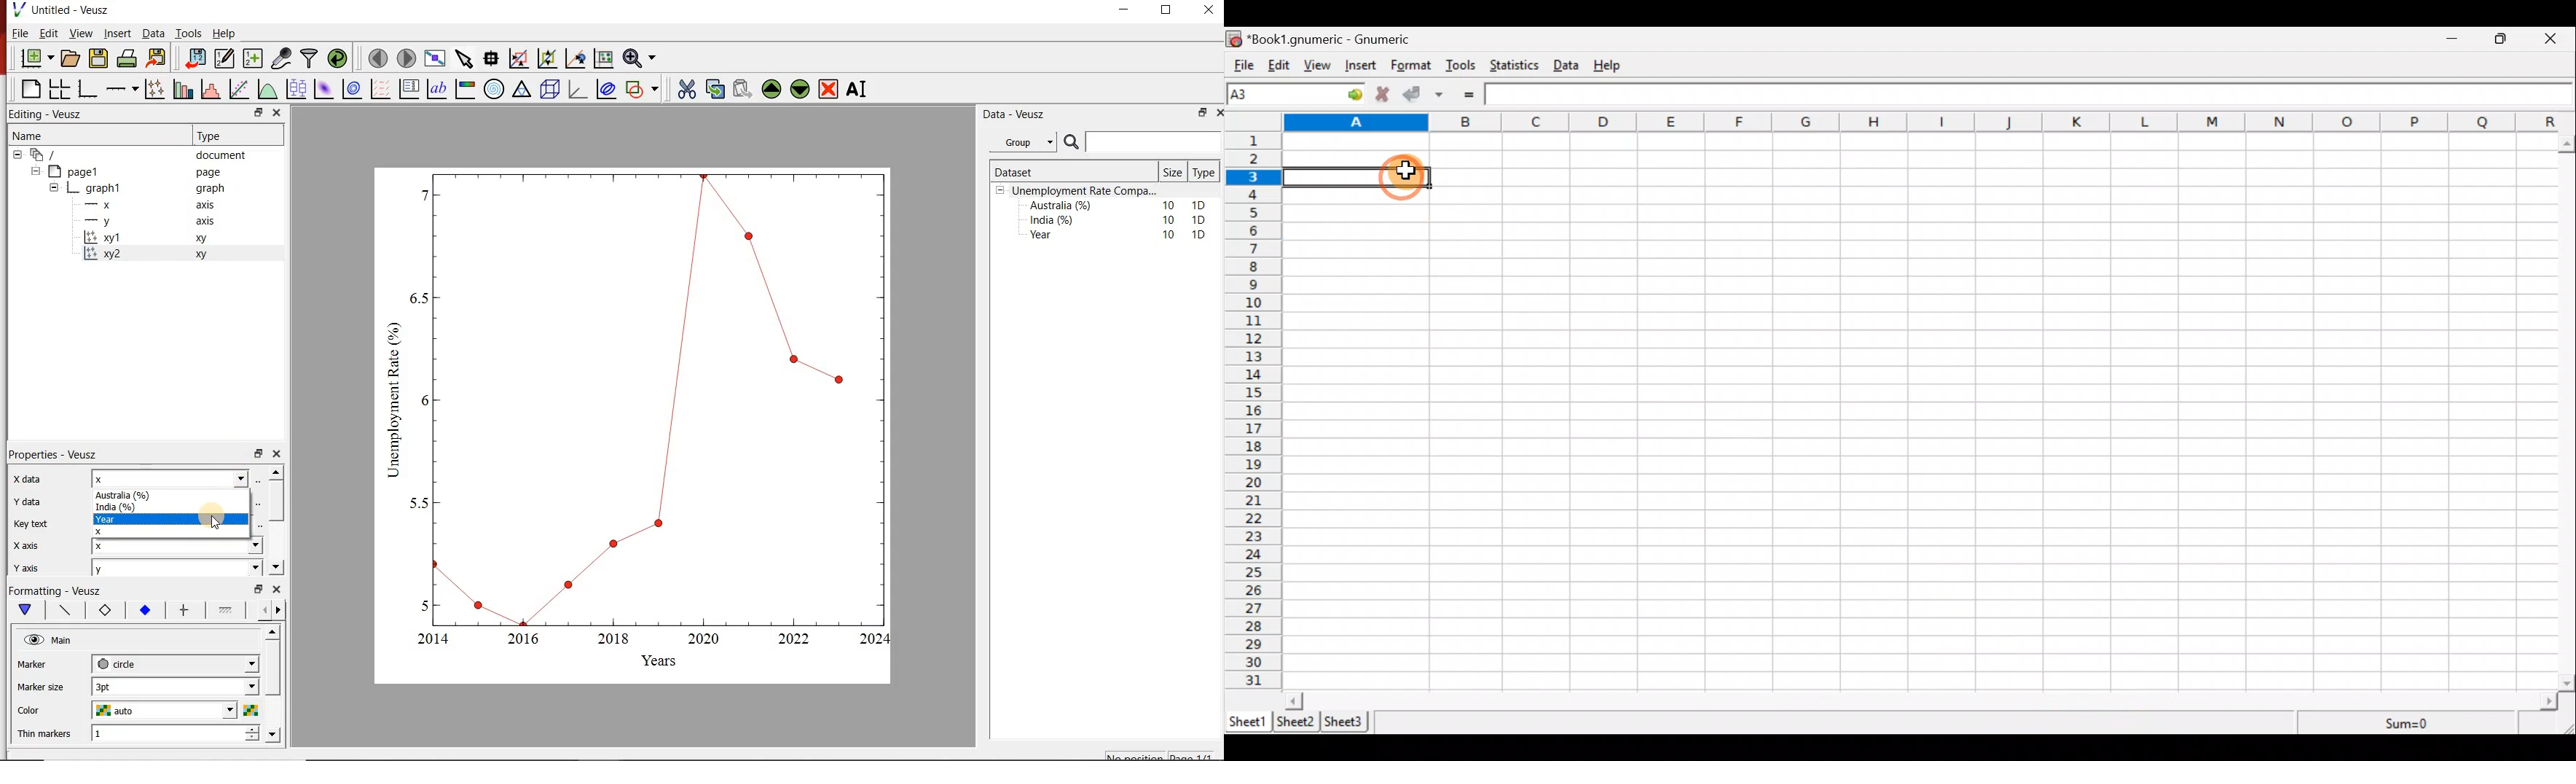 The image size is (2576, 784). Describe the element at coordinates (171, 508) in the screenshot. I see `India (%)` at that location.